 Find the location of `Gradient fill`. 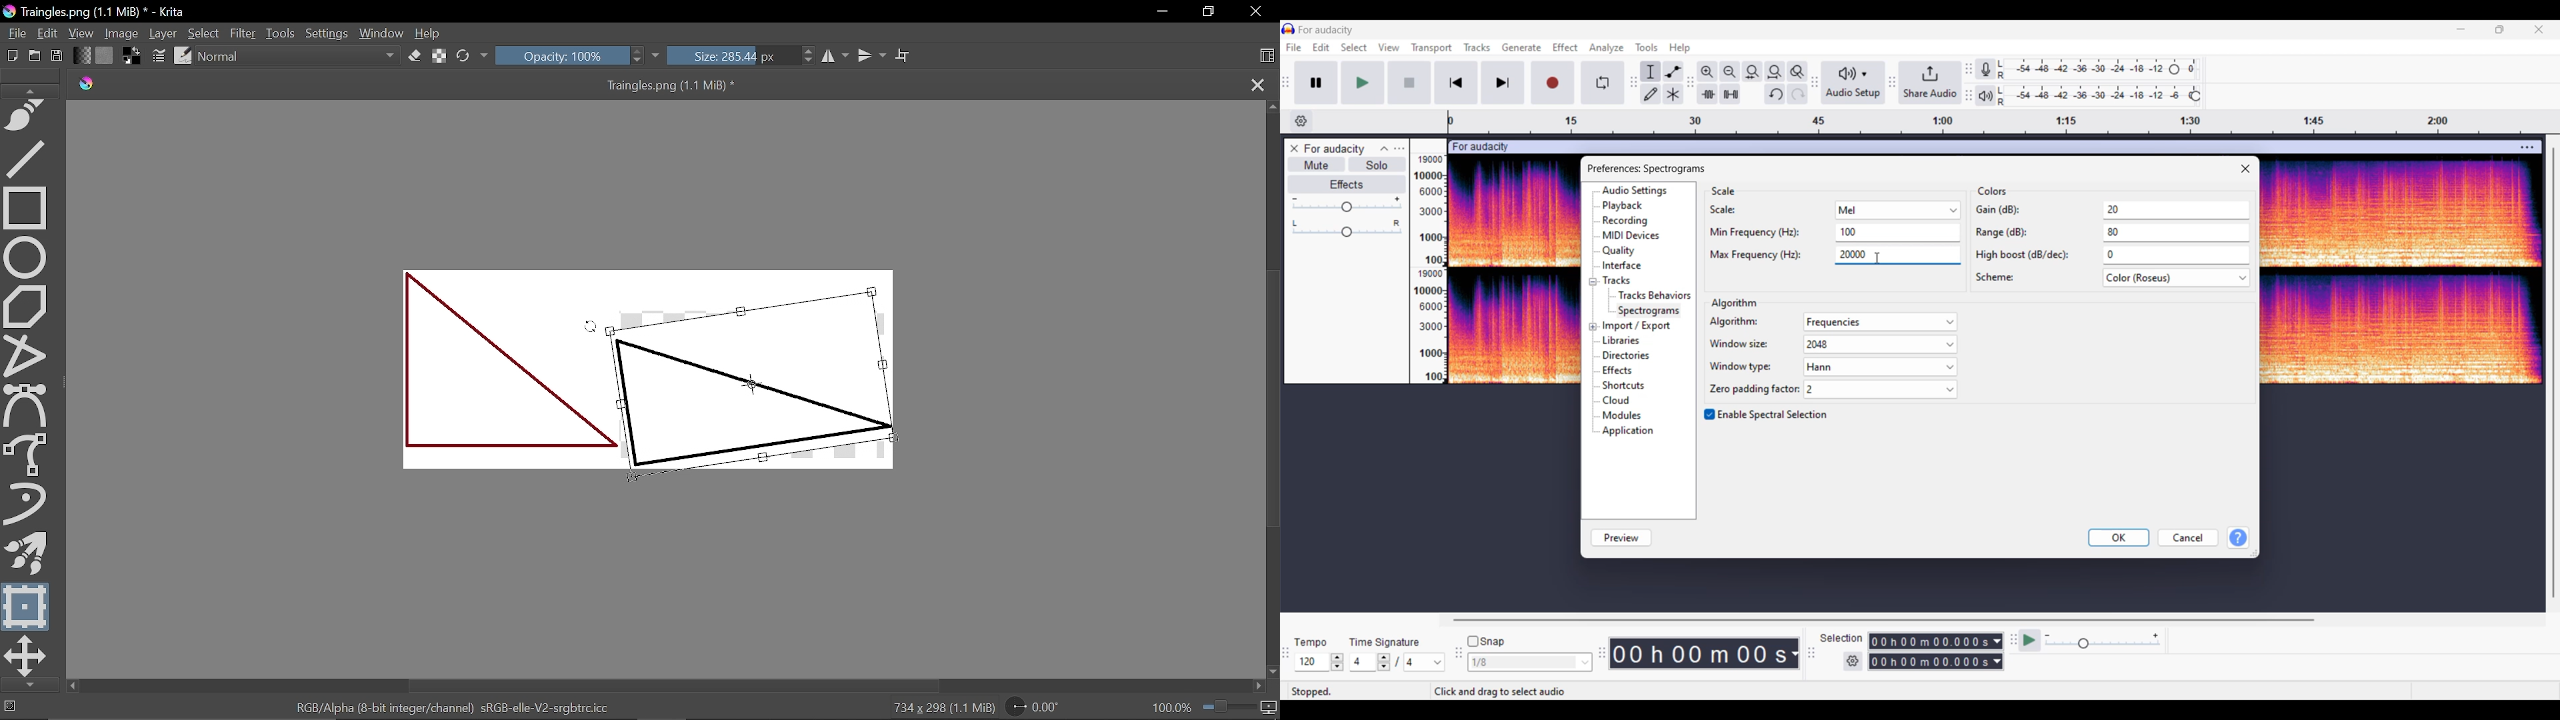

Gradient fill is located at coordinates (81, 56).